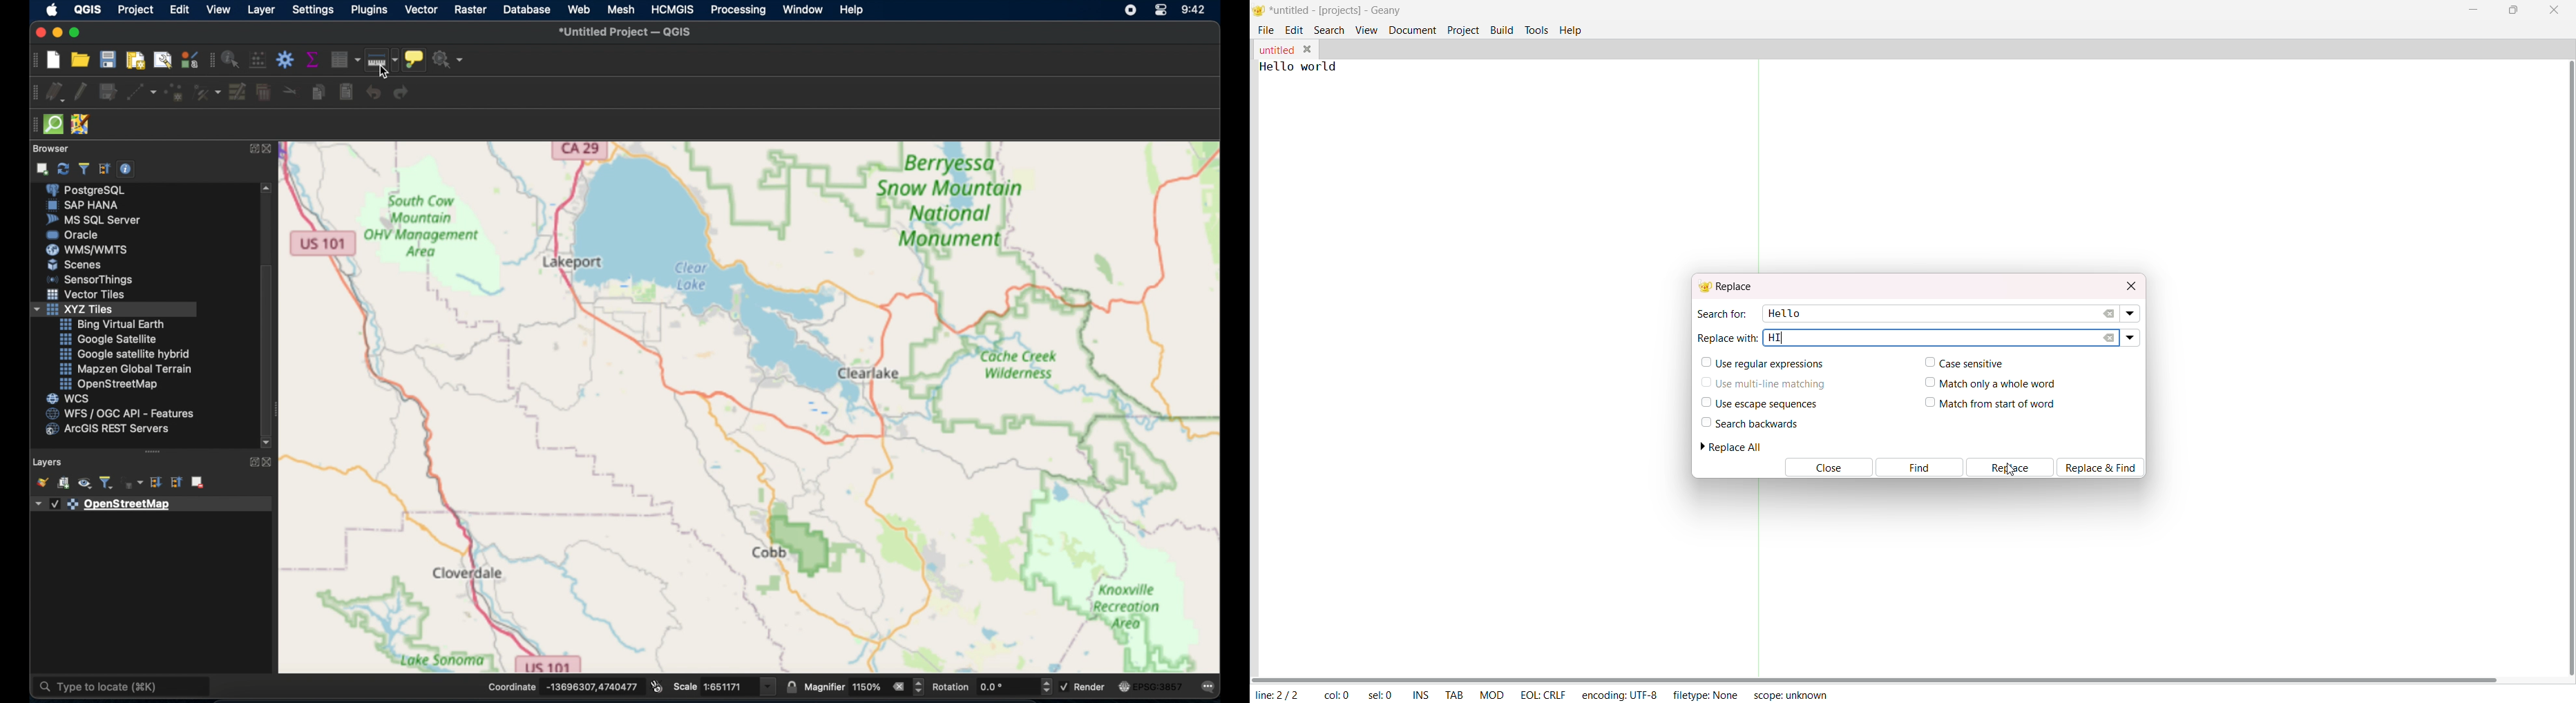  What do you see at coordinates (33, 61) in the screenshot?
I see `project toolbar` at bounding box center [33, 61].